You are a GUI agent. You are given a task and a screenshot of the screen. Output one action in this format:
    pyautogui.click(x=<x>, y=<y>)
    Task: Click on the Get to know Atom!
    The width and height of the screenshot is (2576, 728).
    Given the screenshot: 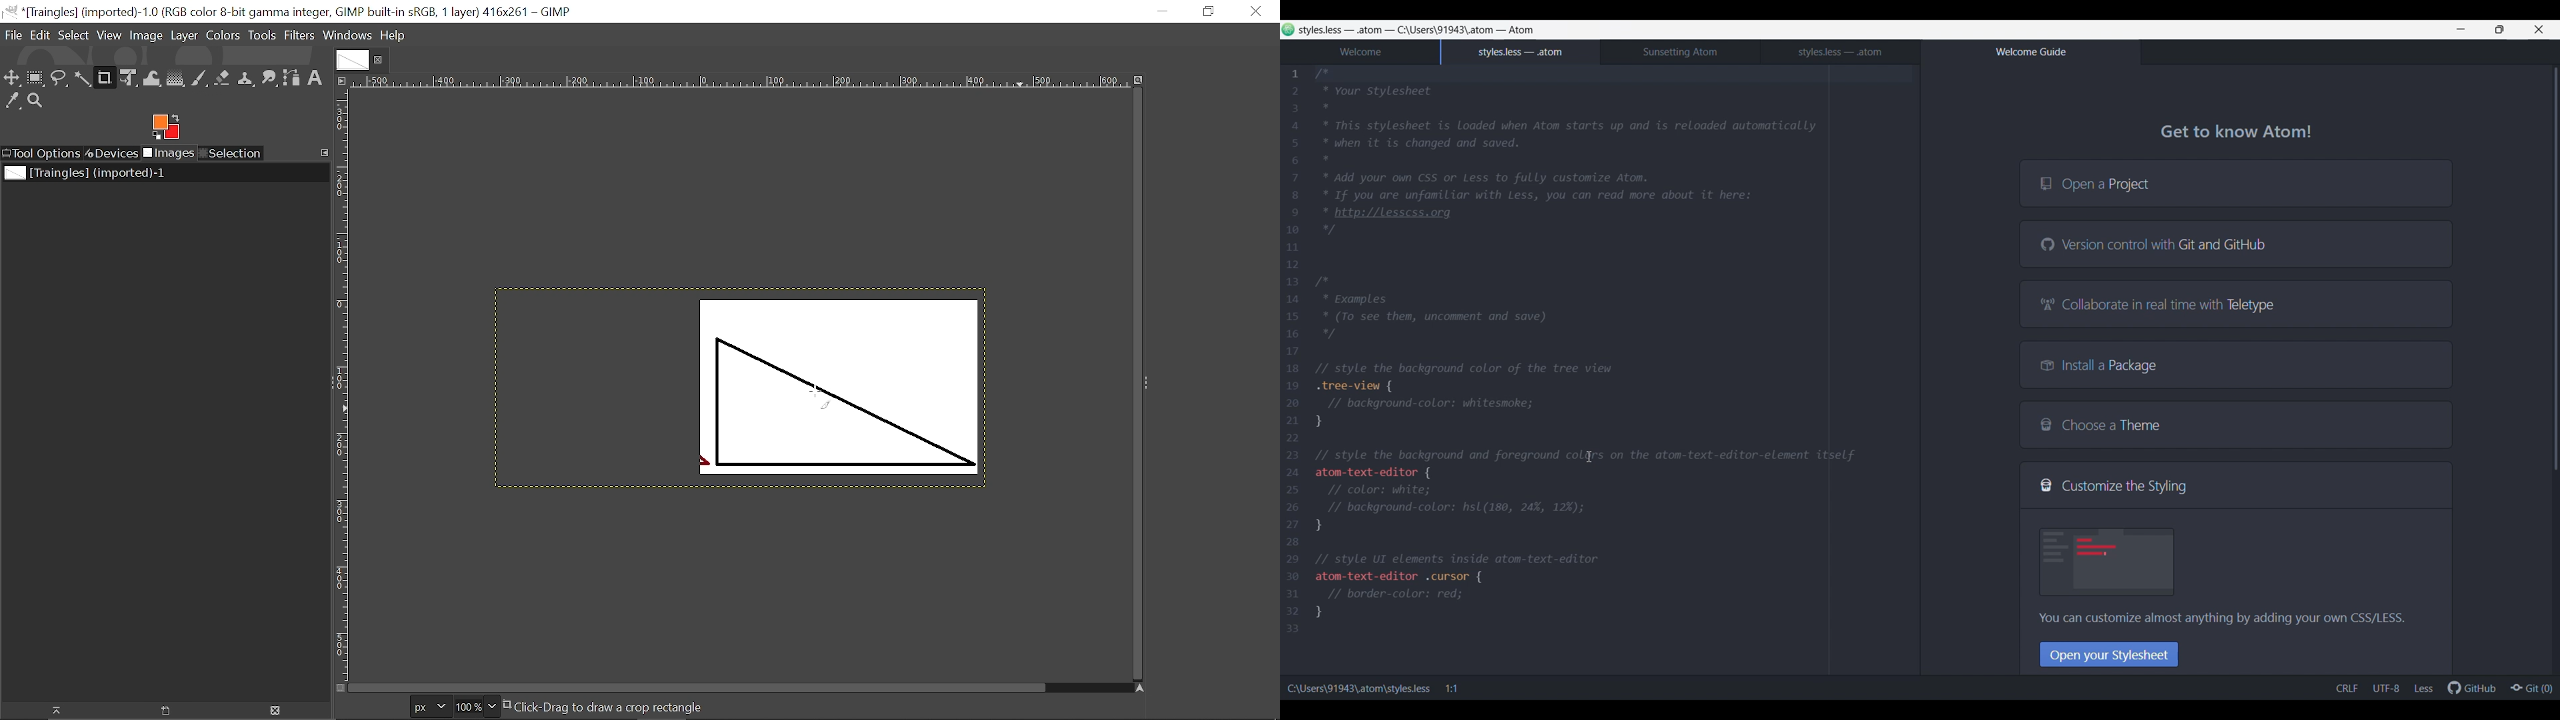 What is the action you would take?
    pyautogui.click(x=2237, y=134)
    